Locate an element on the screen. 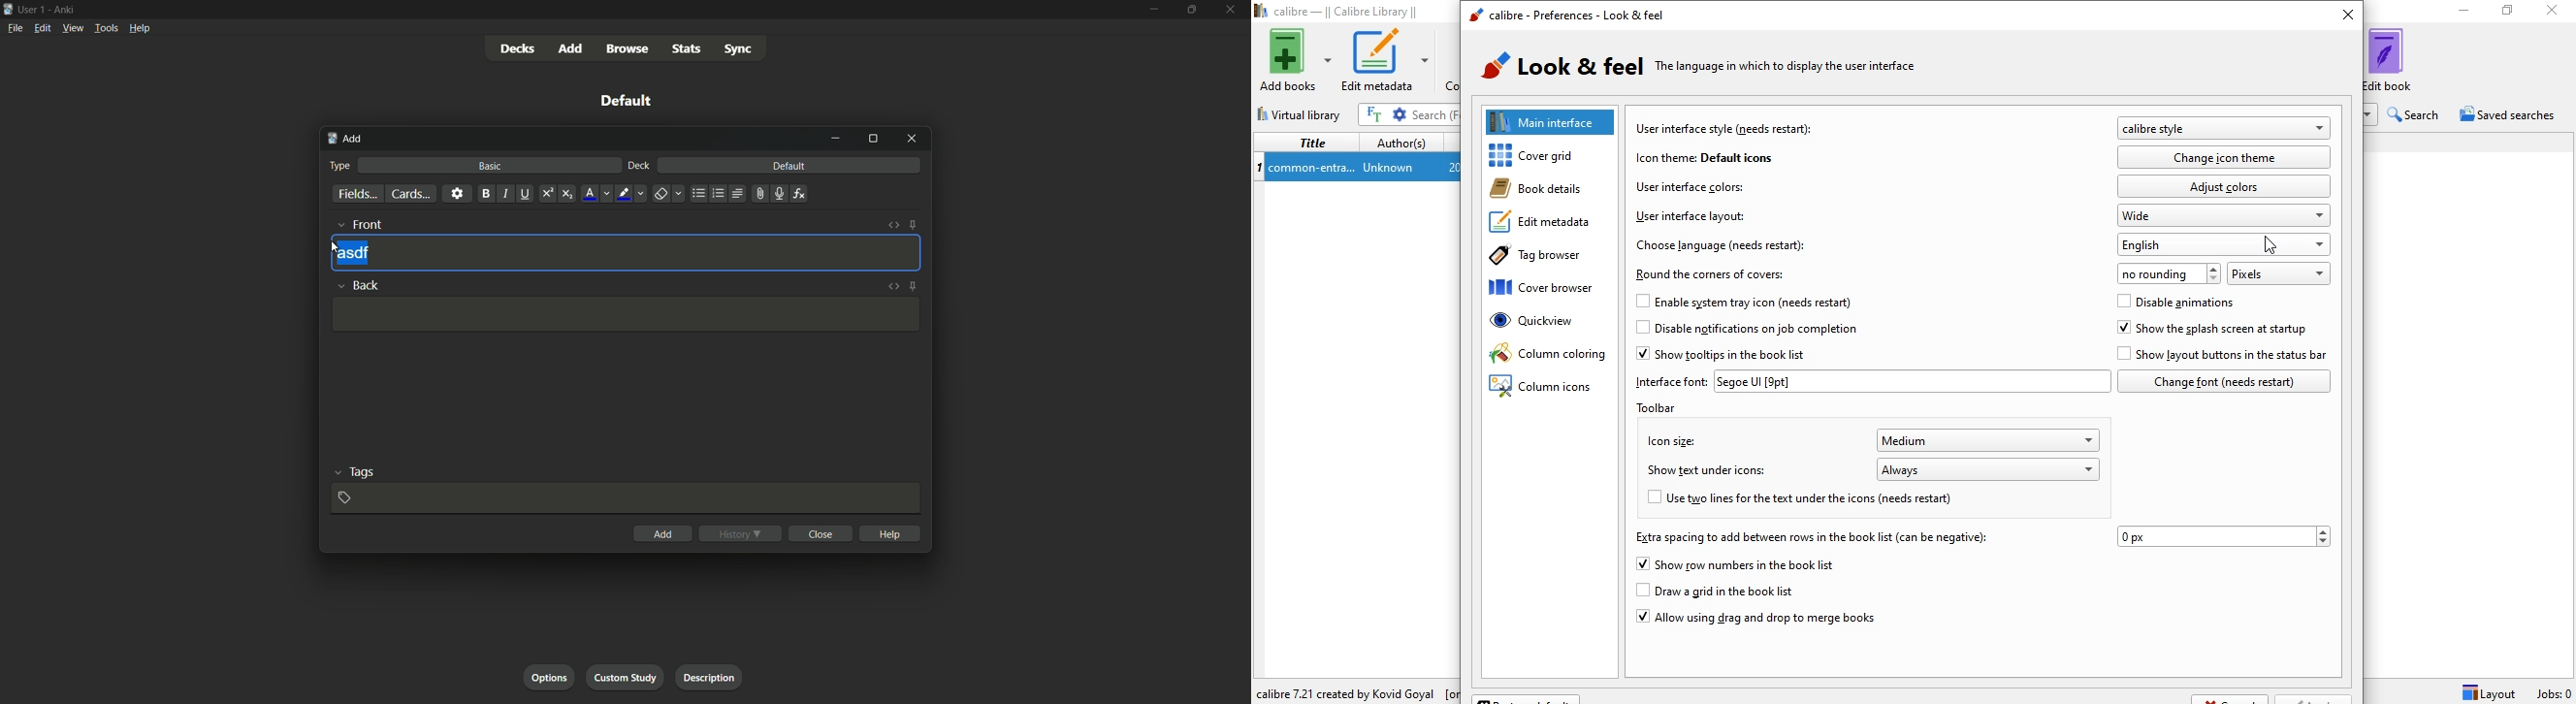  minimize is located at coordinates (836, 138).